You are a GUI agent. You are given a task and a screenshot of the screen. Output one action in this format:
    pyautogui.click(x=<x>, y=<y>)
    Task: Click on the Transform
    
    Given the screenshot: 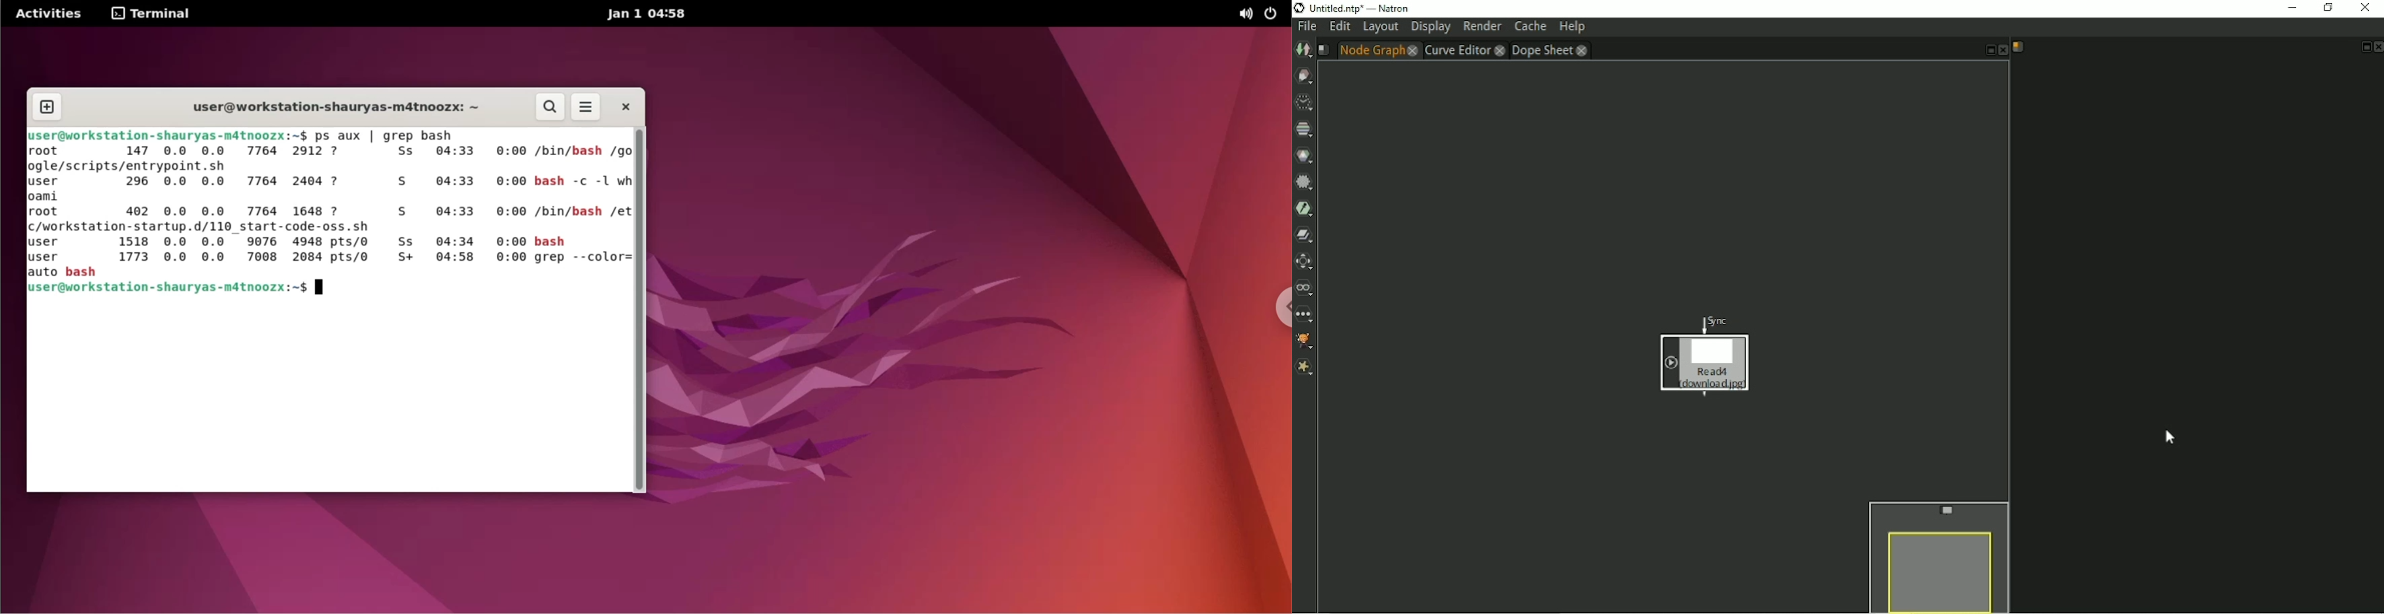 What is the action you would take?
    pyautogui.click(x=1305, y=261)
    